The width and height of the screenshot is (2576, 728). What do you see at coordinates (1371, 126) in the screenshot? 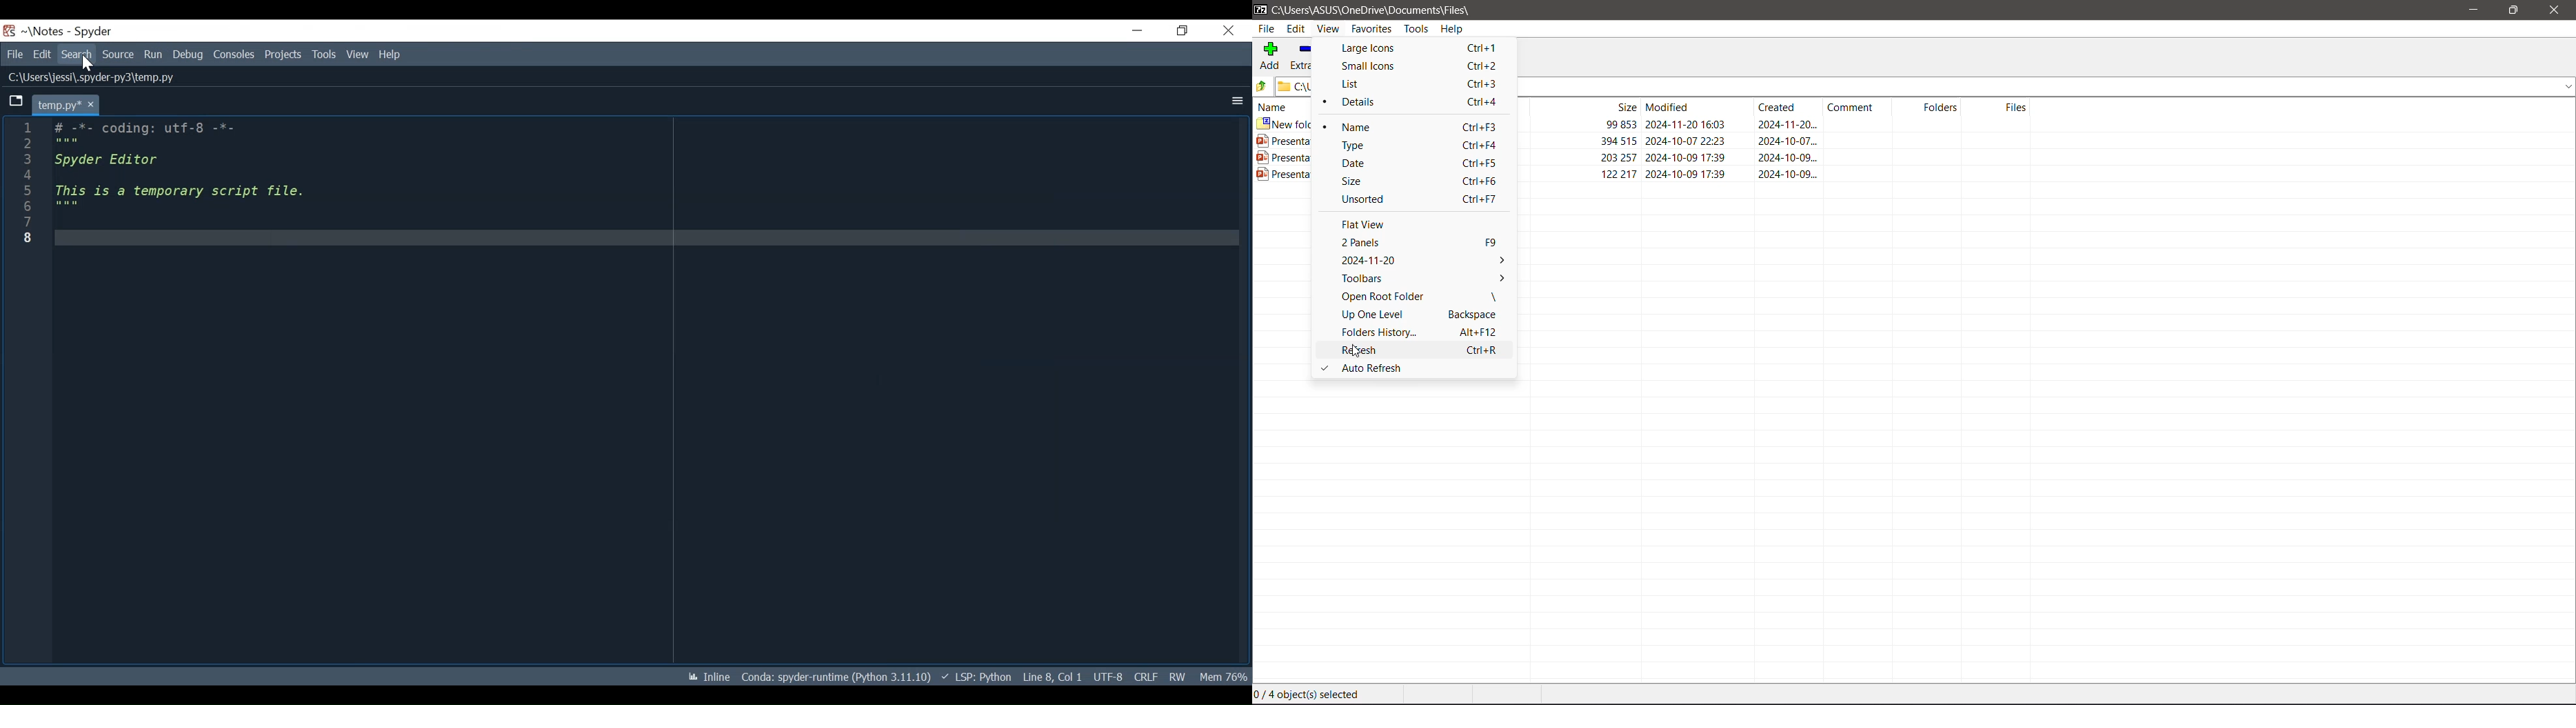
I see `Name` at bounding box center [1371, 126].